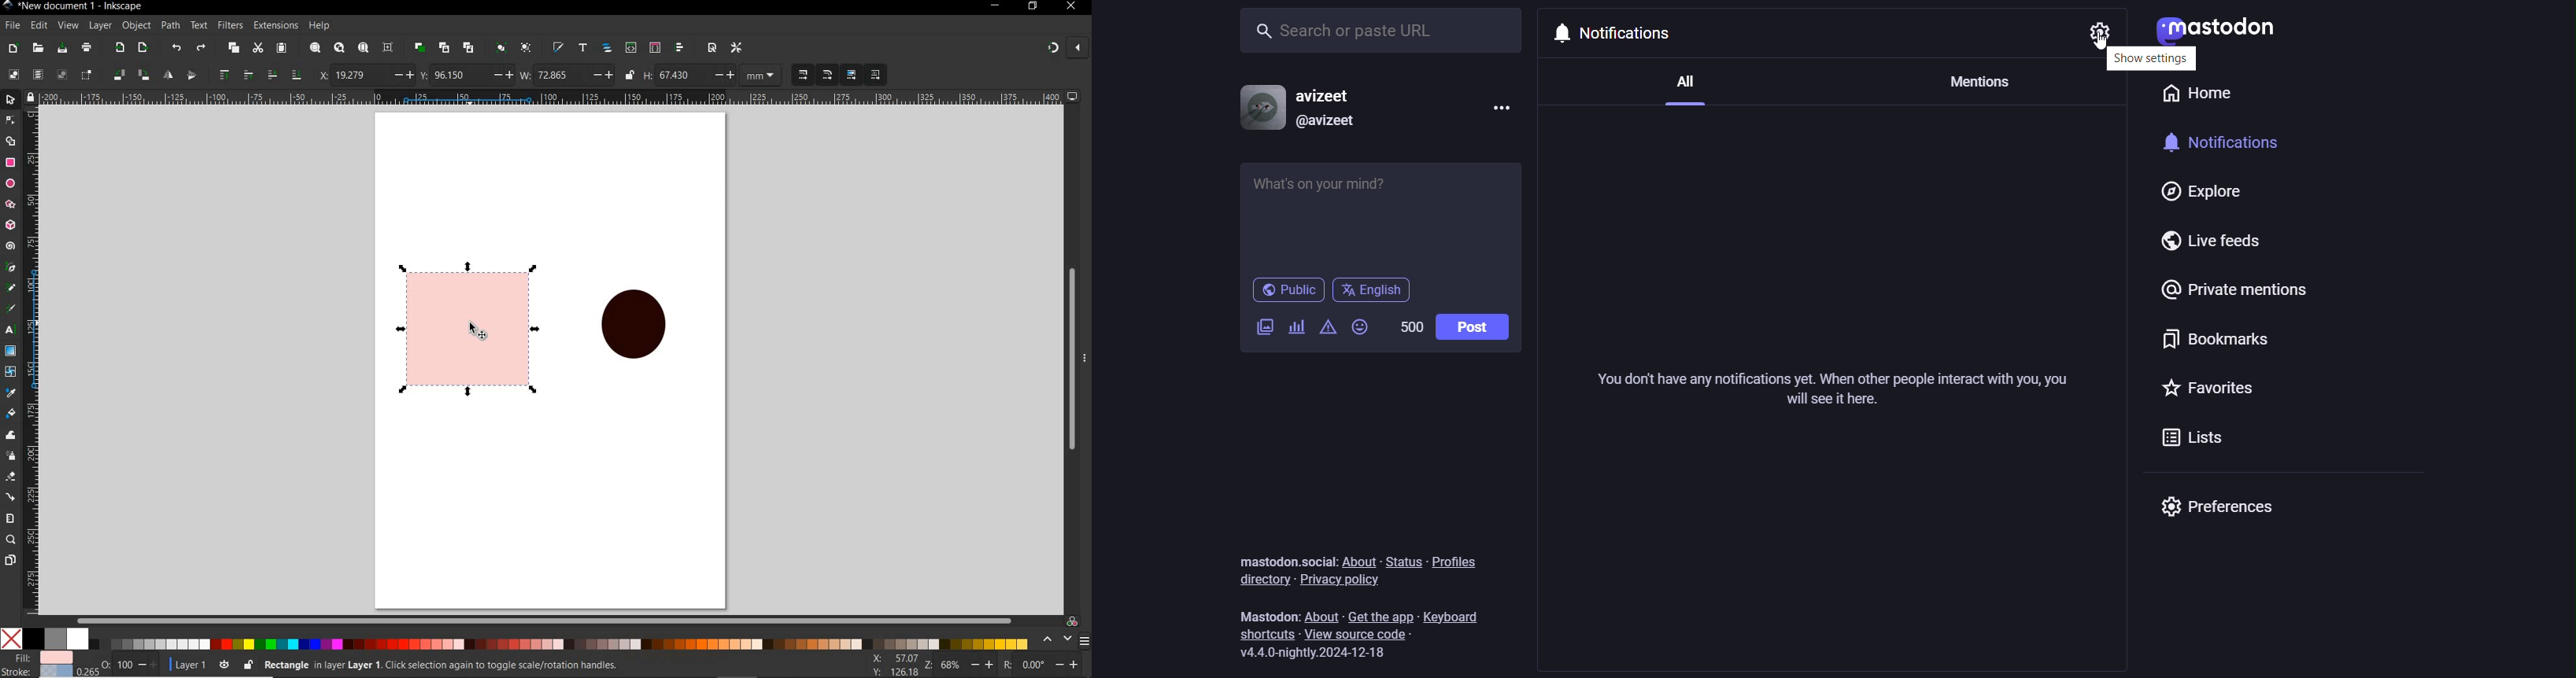 This screenshot has width=2576, height=700. Describe the element at coordinates (2189, 437) in the screenshot. I see `lists` at that location.